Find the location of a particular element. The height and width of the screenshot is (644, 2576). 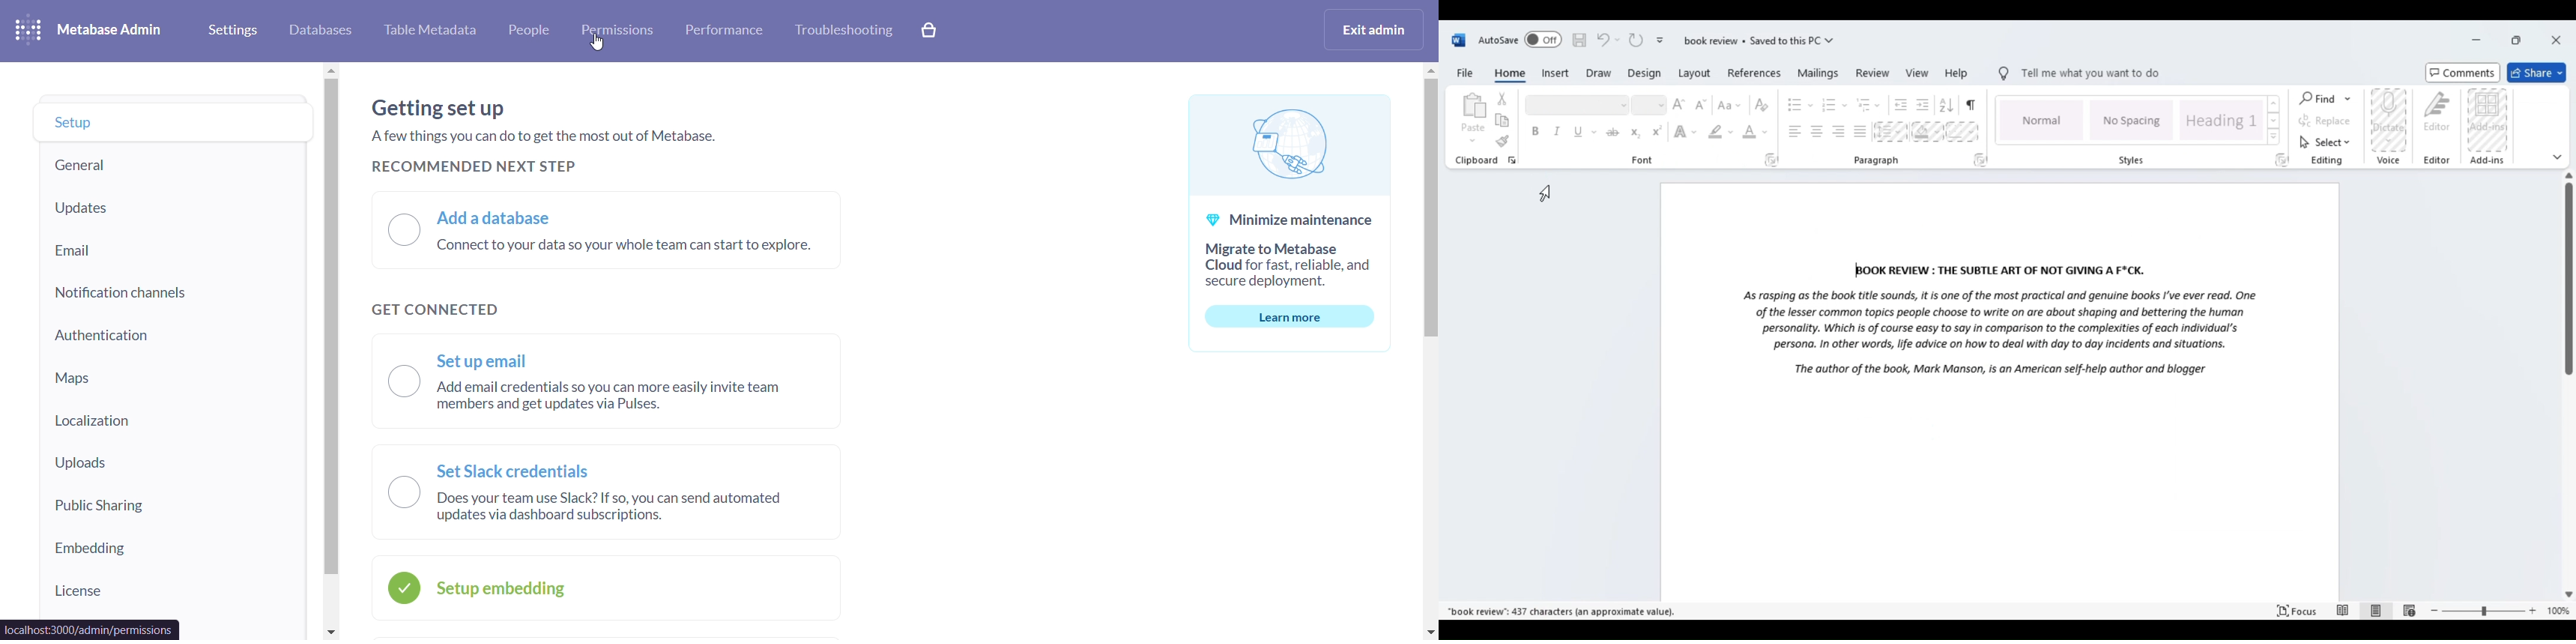

Share is located at coordinates (2538, 71).